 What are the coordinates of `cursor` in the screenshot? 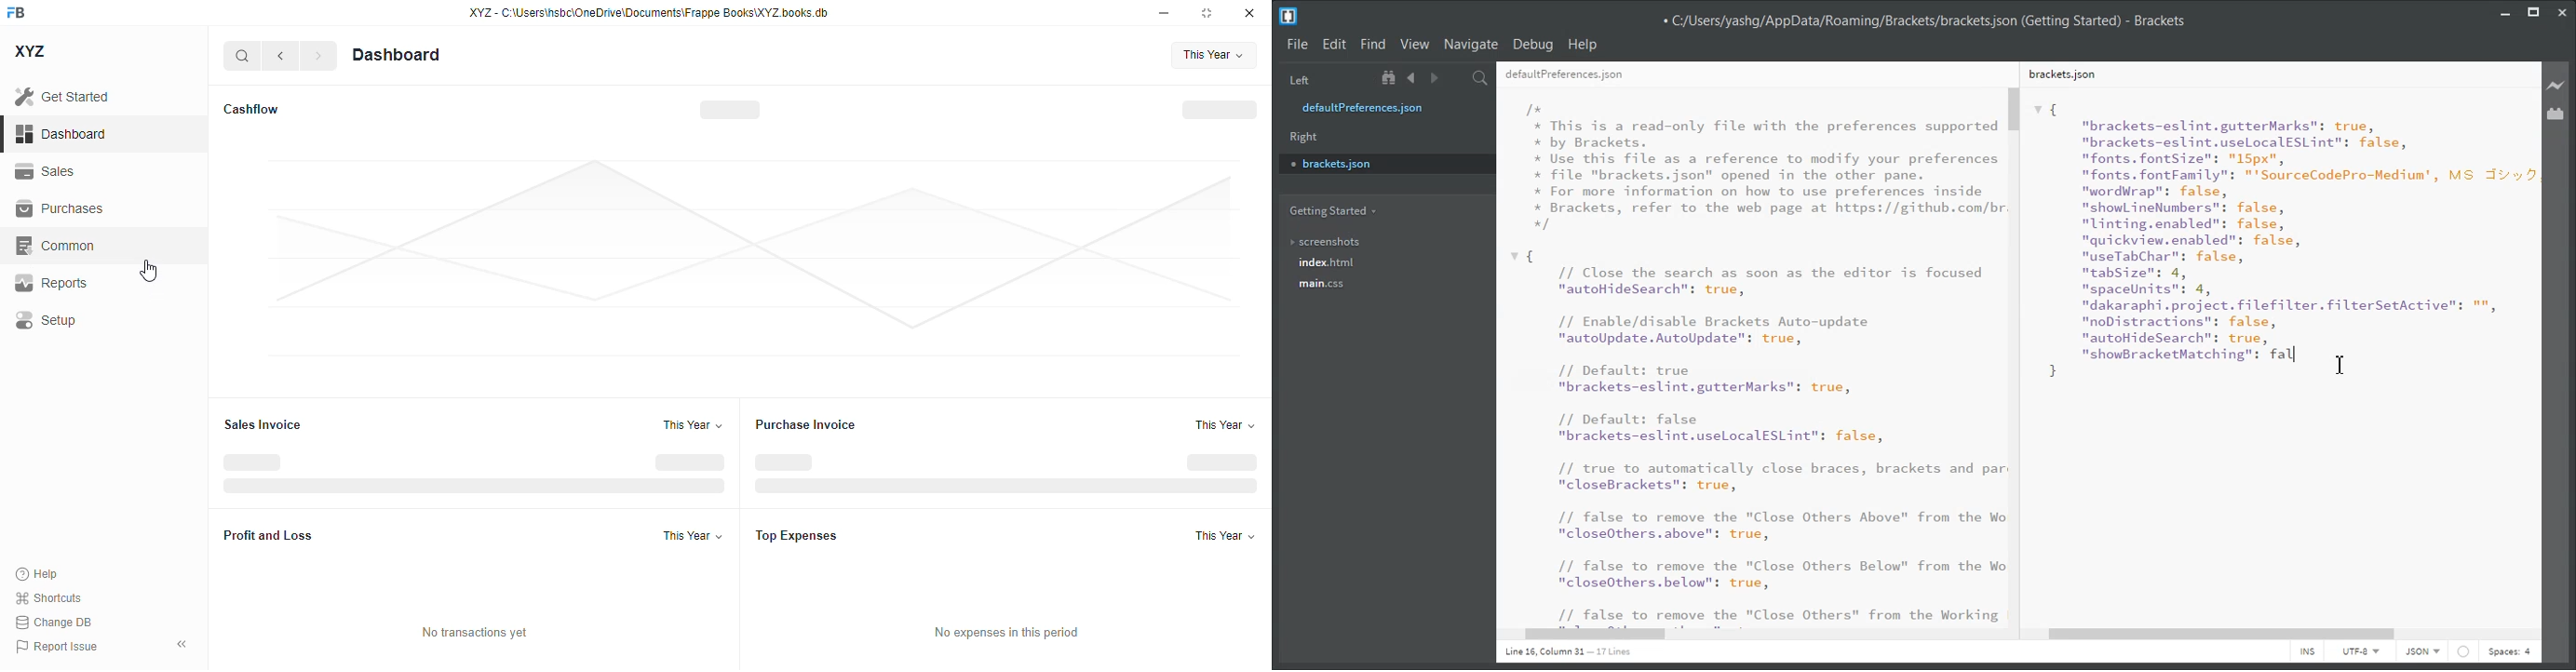 It's located at (2343, 364).